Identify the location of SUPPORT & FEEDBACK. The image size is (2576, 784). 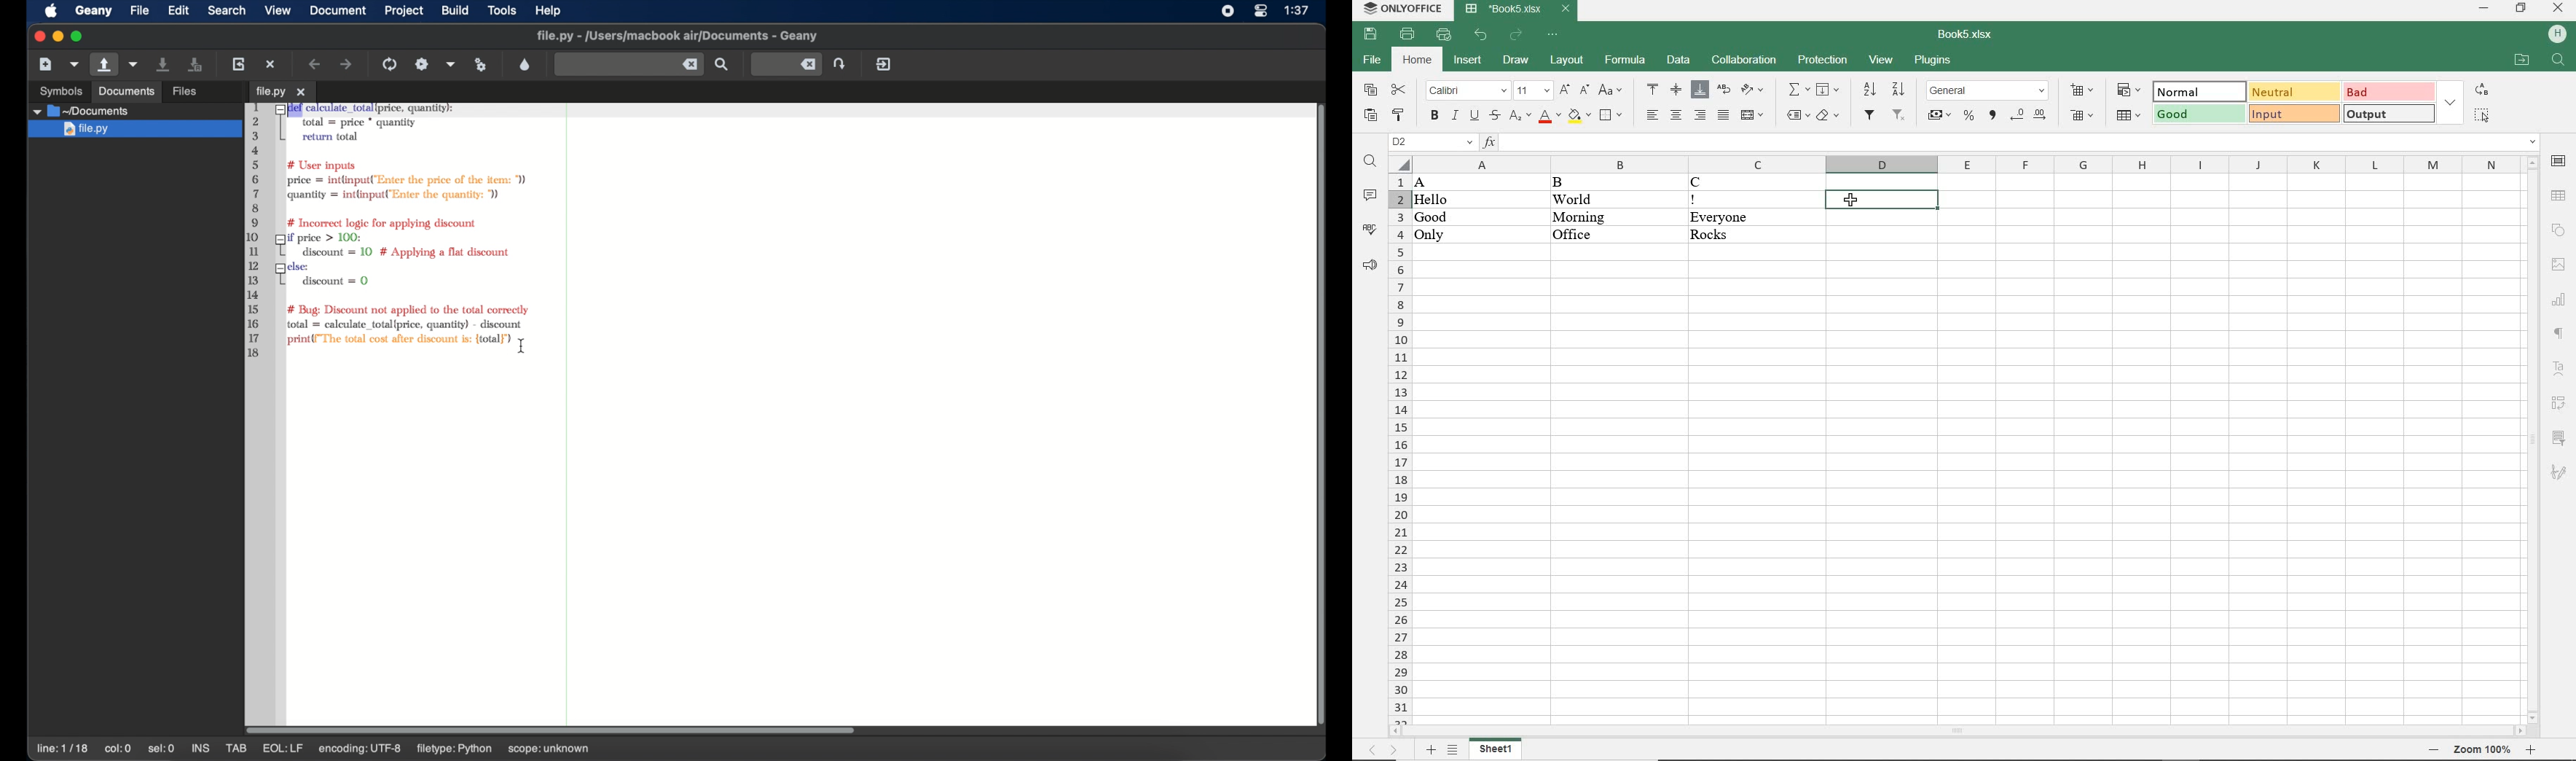
(1369, 264).